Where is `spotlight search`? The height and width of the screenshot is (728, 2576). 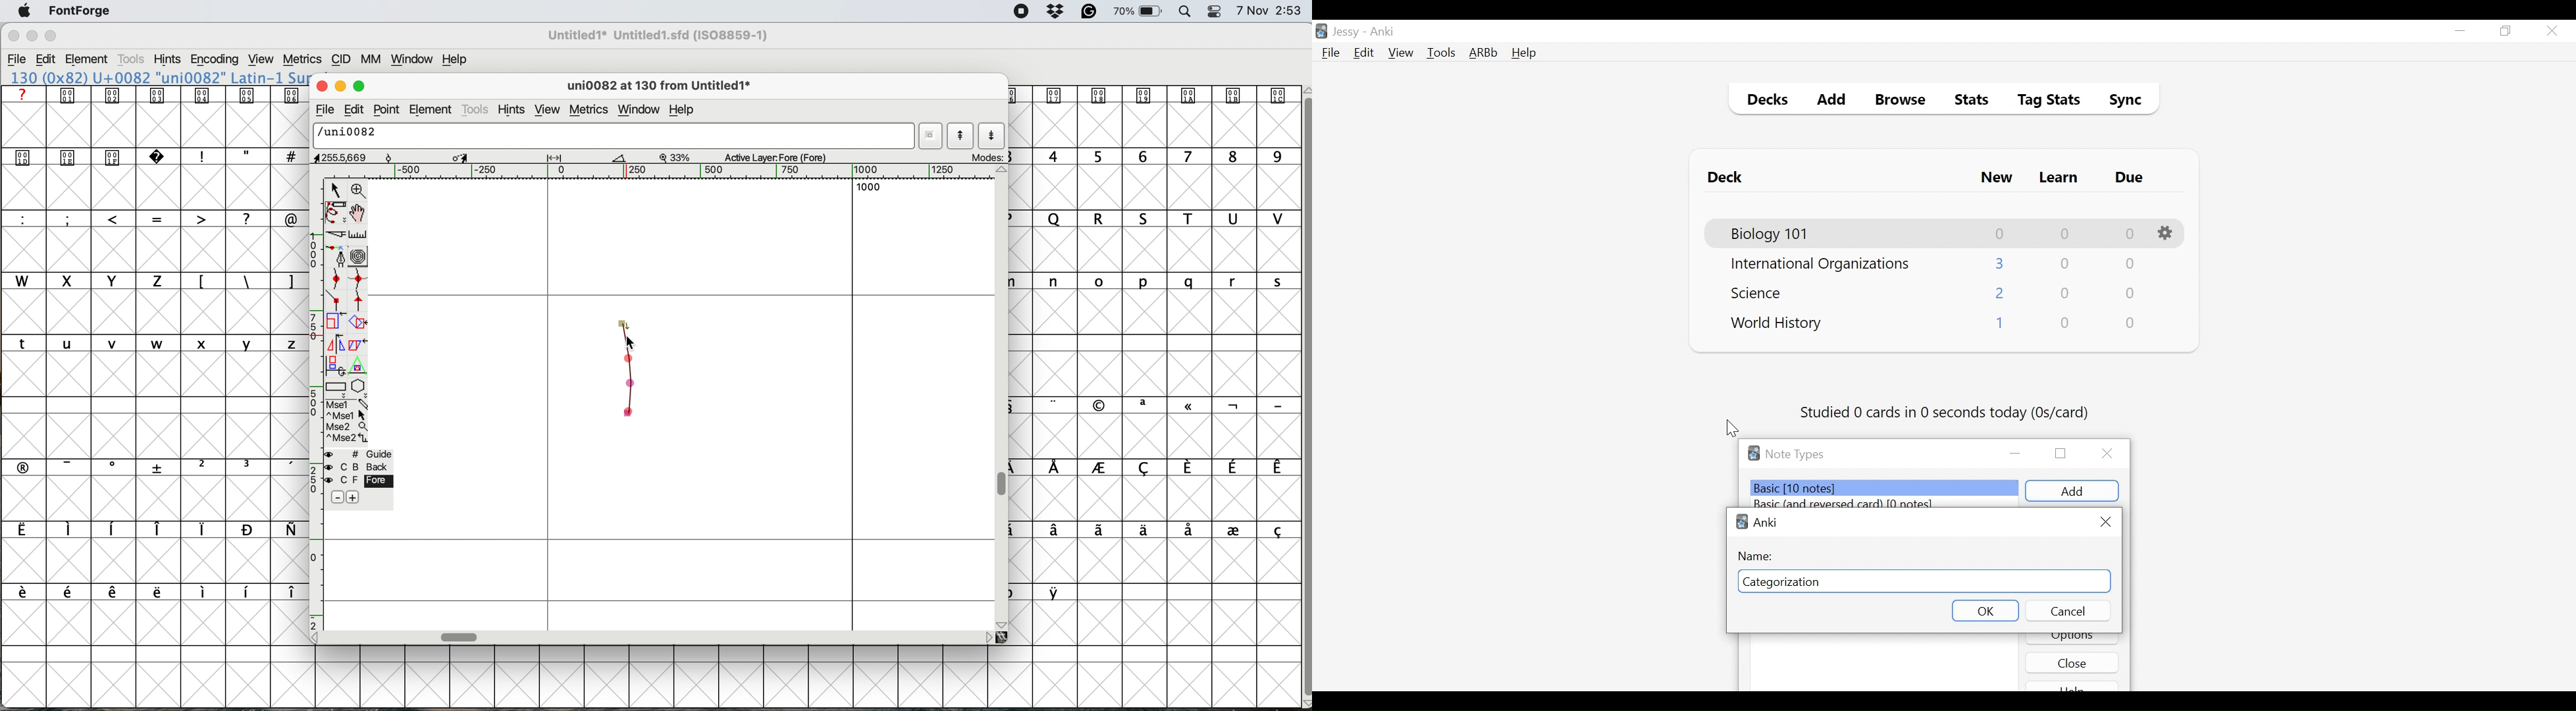
spotlight search is located at coordinates (1186, 12).